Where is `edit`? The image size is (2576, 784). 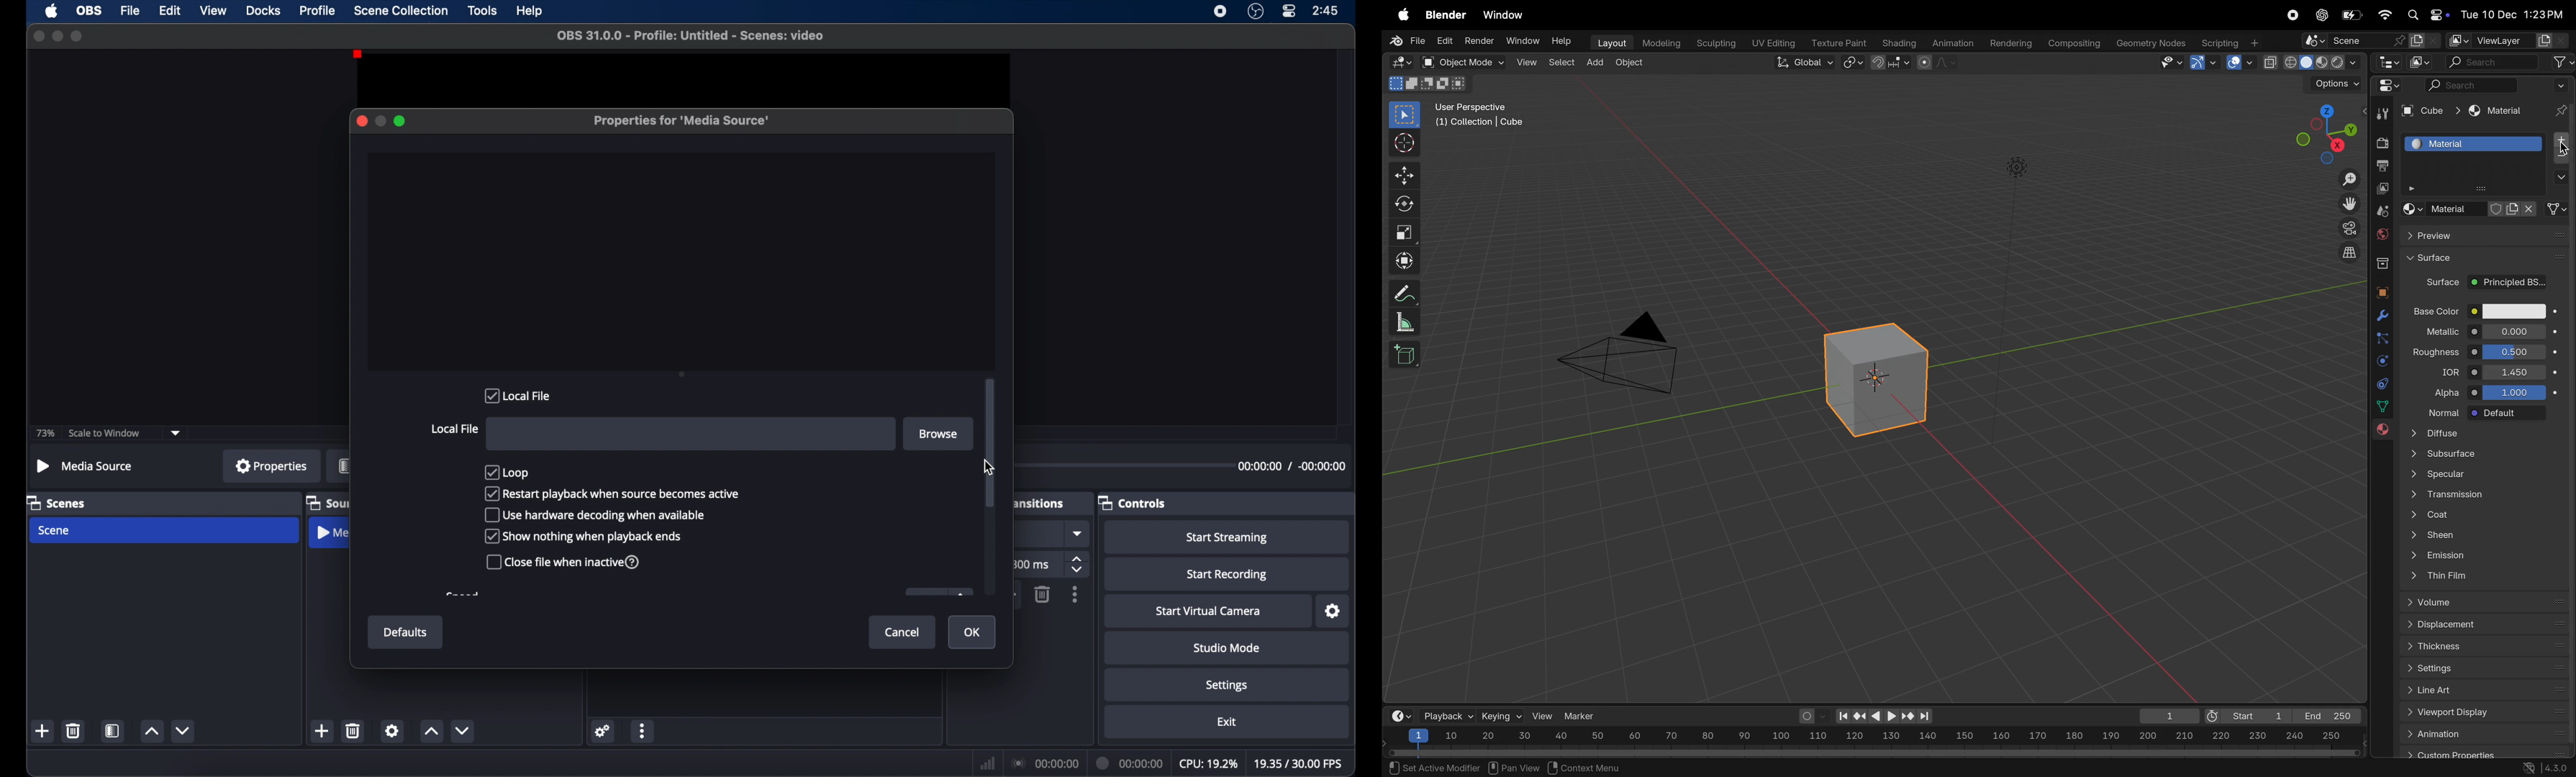 edit is located at coordinates (170, 11).